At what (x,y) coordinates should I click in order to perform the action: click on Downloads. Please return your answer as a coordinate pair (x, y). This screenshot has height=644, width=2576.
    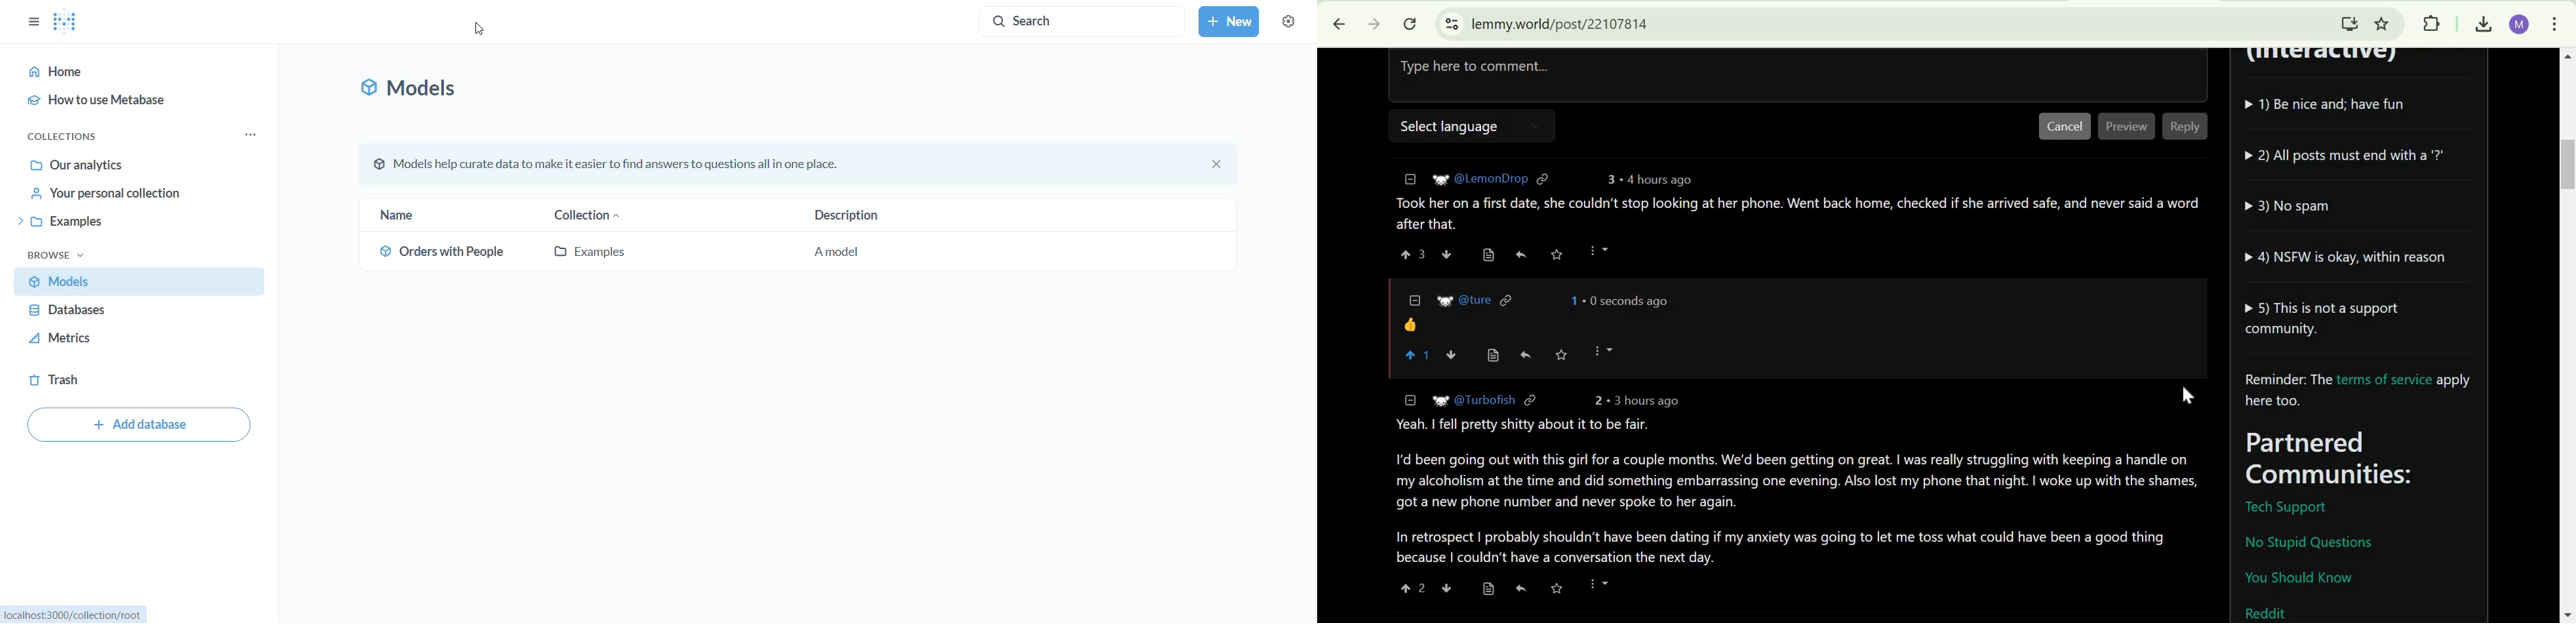
    Looking at the image, I should click on (2483, 25).